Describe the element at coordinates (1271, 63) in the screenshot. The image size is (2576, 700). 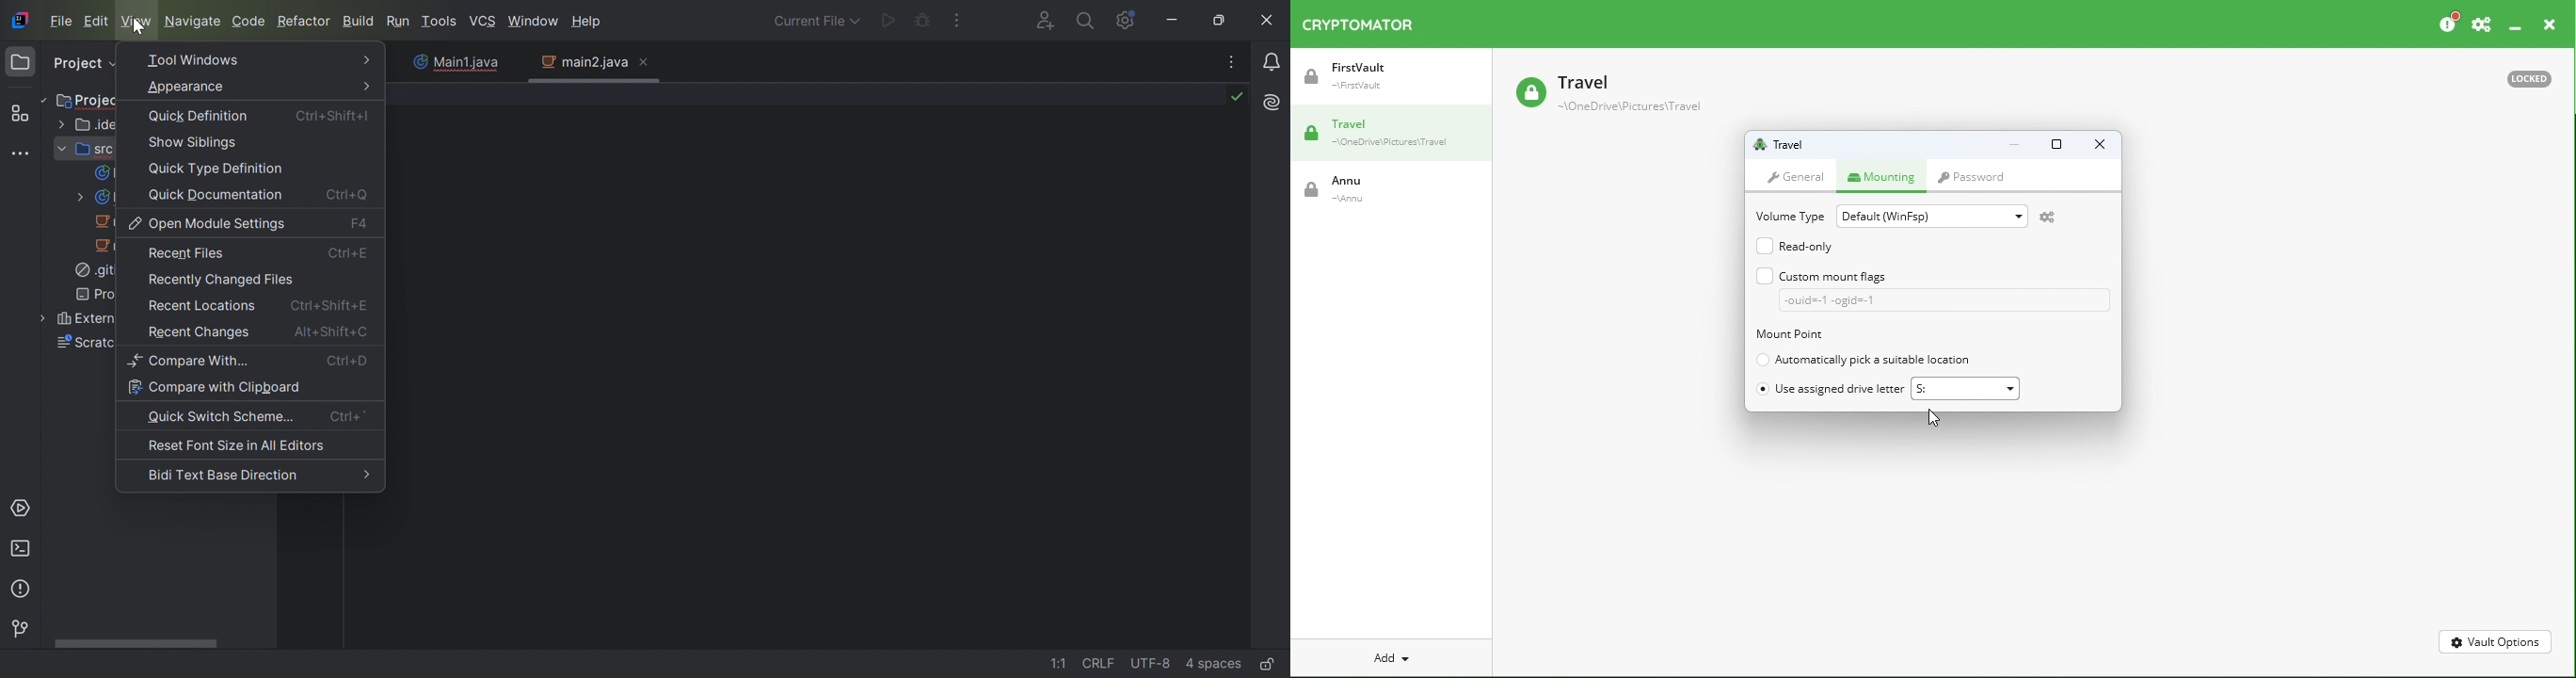
I see `Notifications` at that location.